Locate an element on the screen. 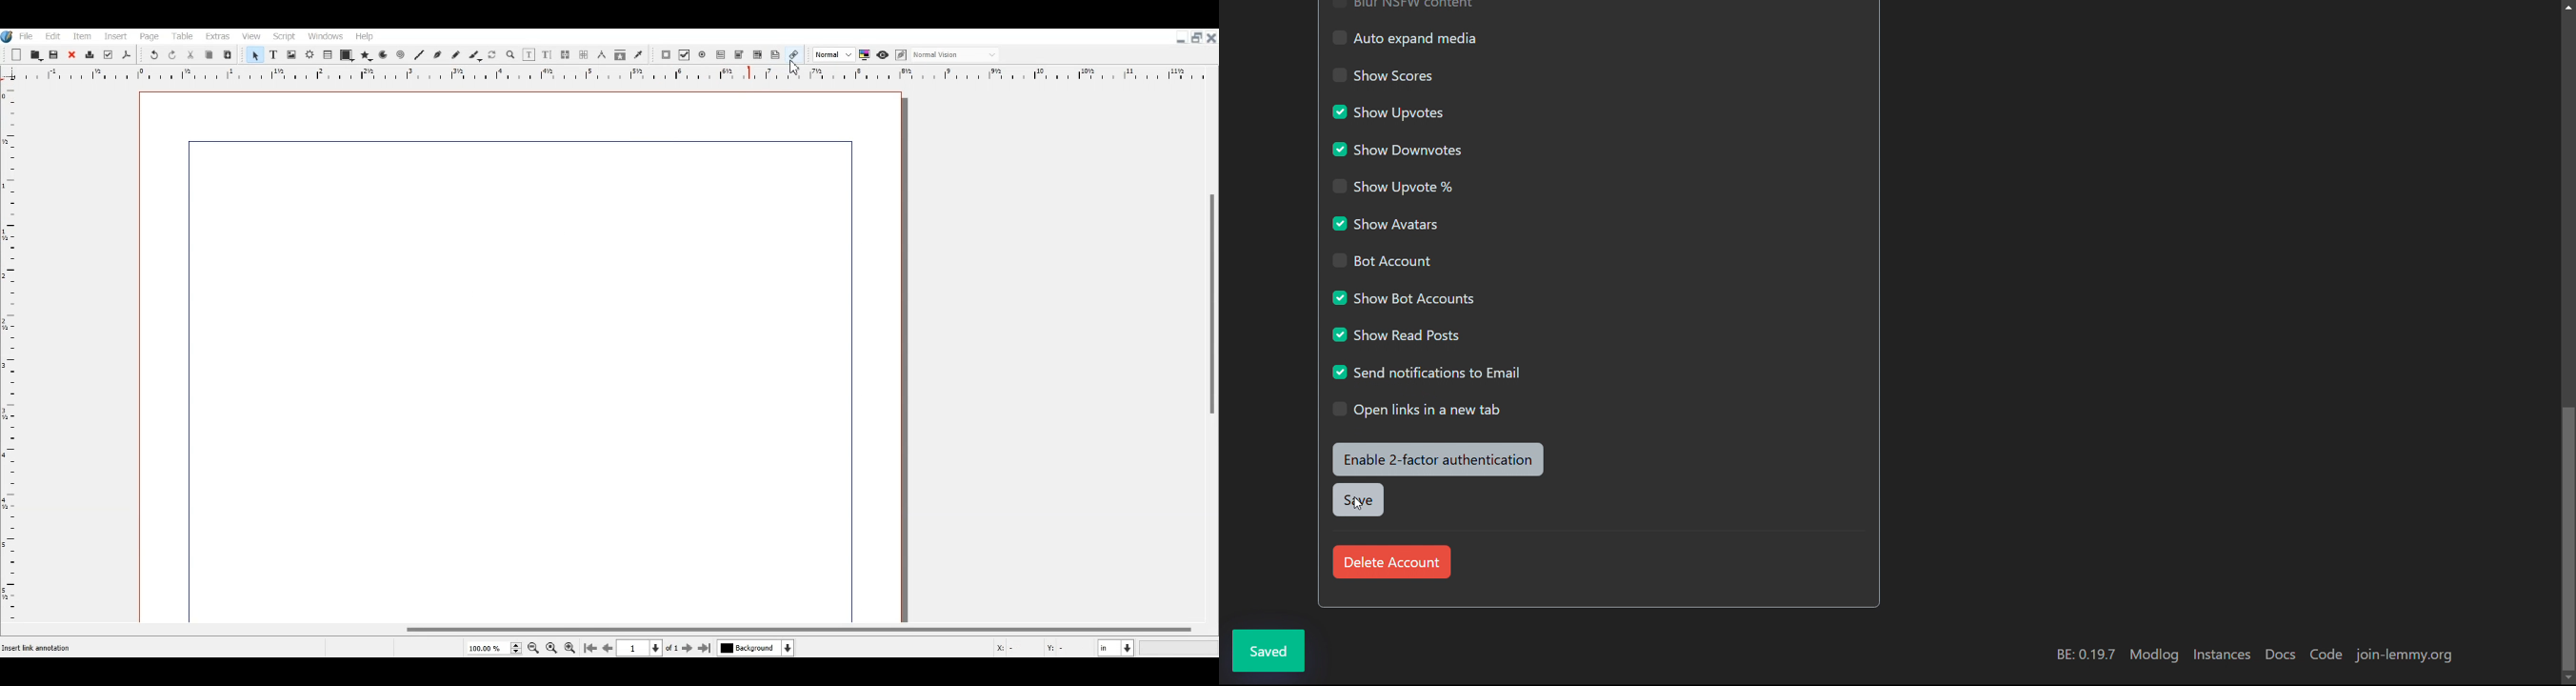 Image resolution: width=2576 pixels, height=700 pixels. auto expand media is located at coordinates (1404, 37).